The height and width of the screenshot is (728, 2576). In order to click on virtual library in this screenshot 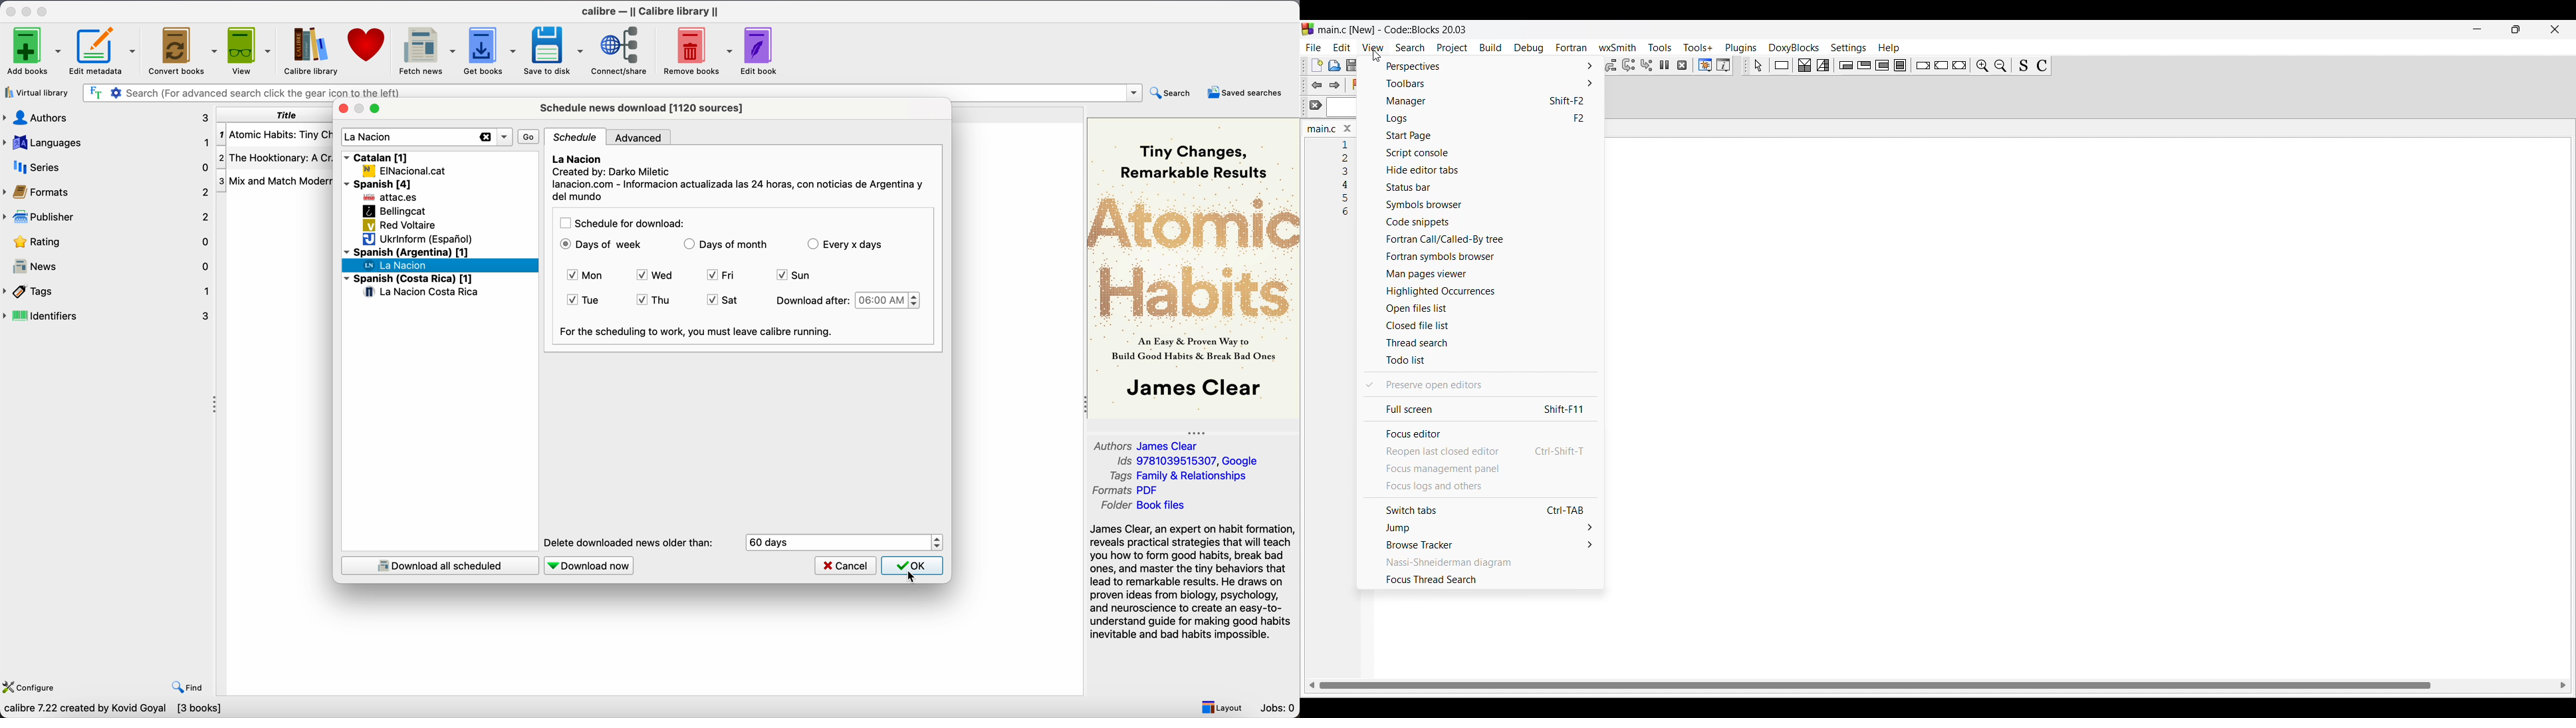, I will do `click(36, 92)`.